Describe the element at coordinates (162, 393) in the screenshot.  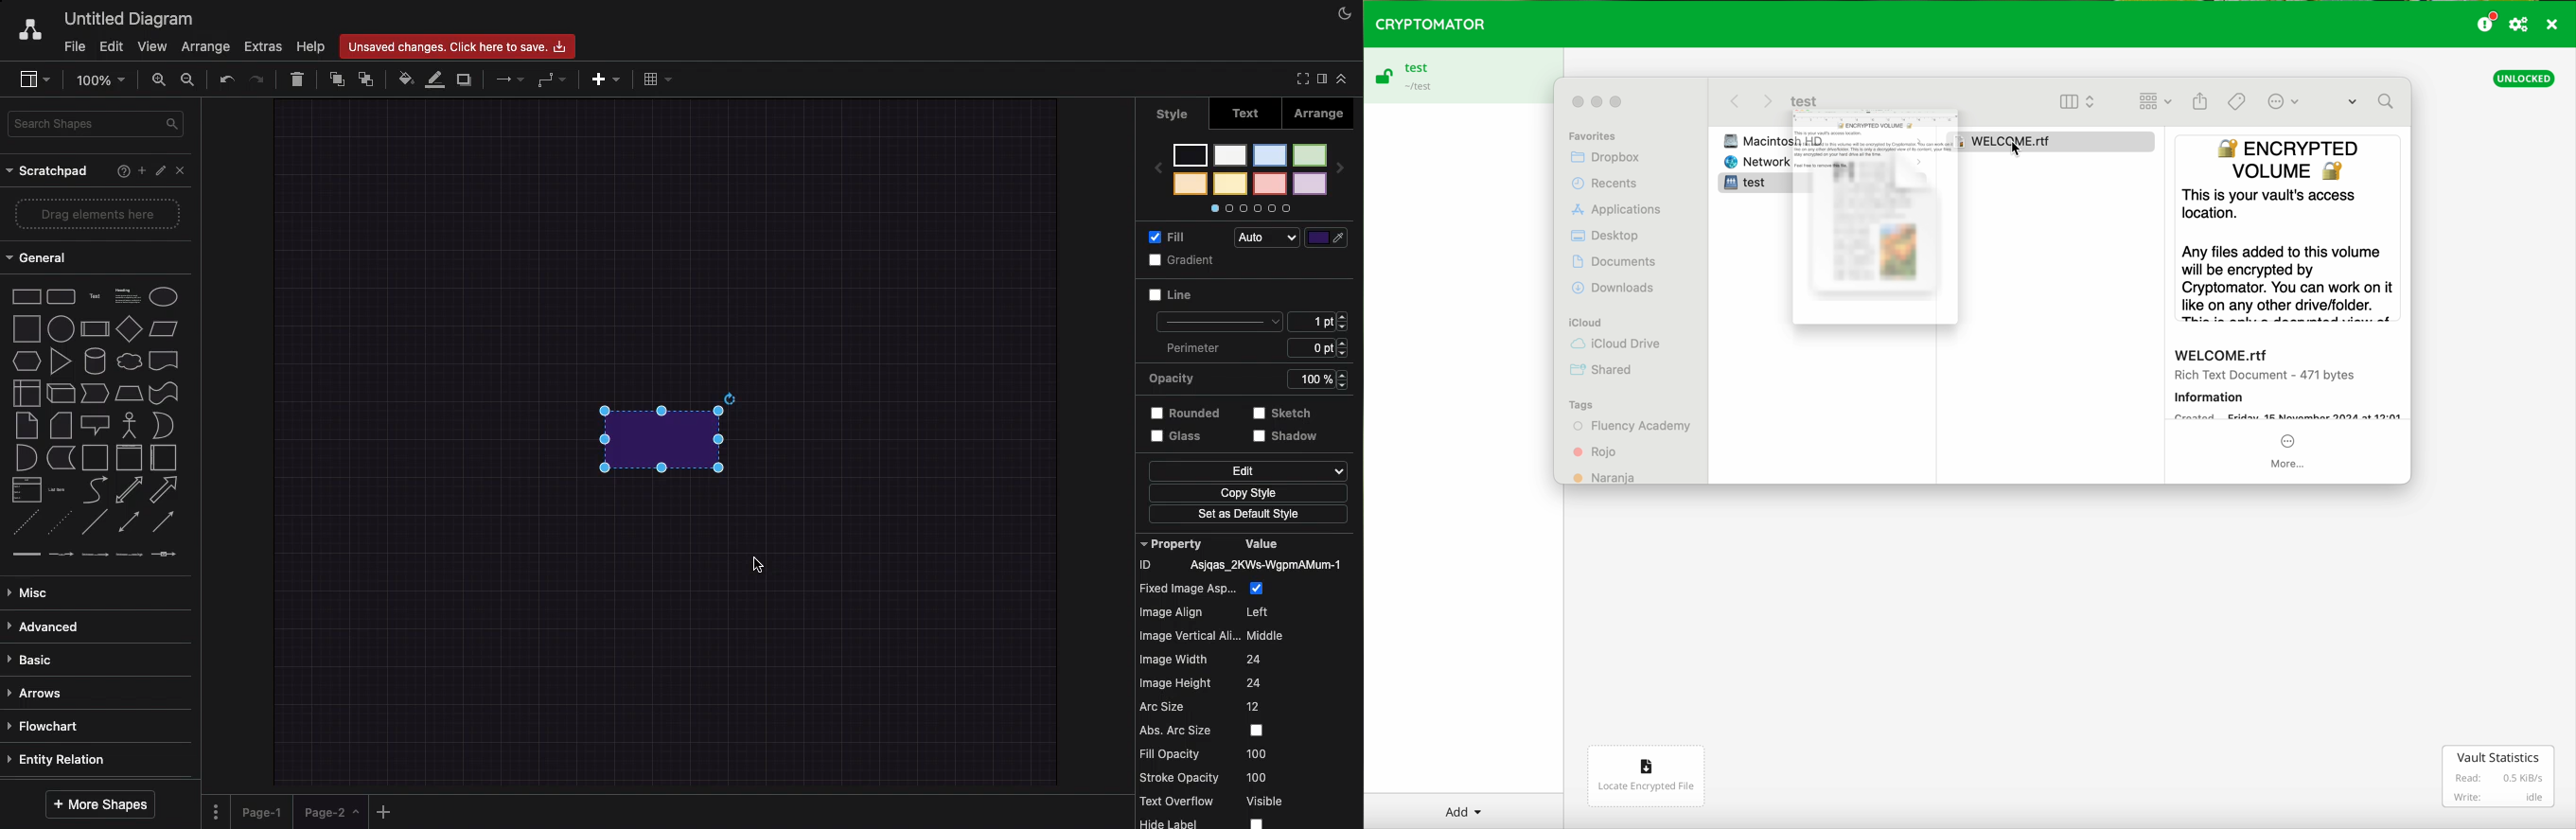
I see `tape` at that location.